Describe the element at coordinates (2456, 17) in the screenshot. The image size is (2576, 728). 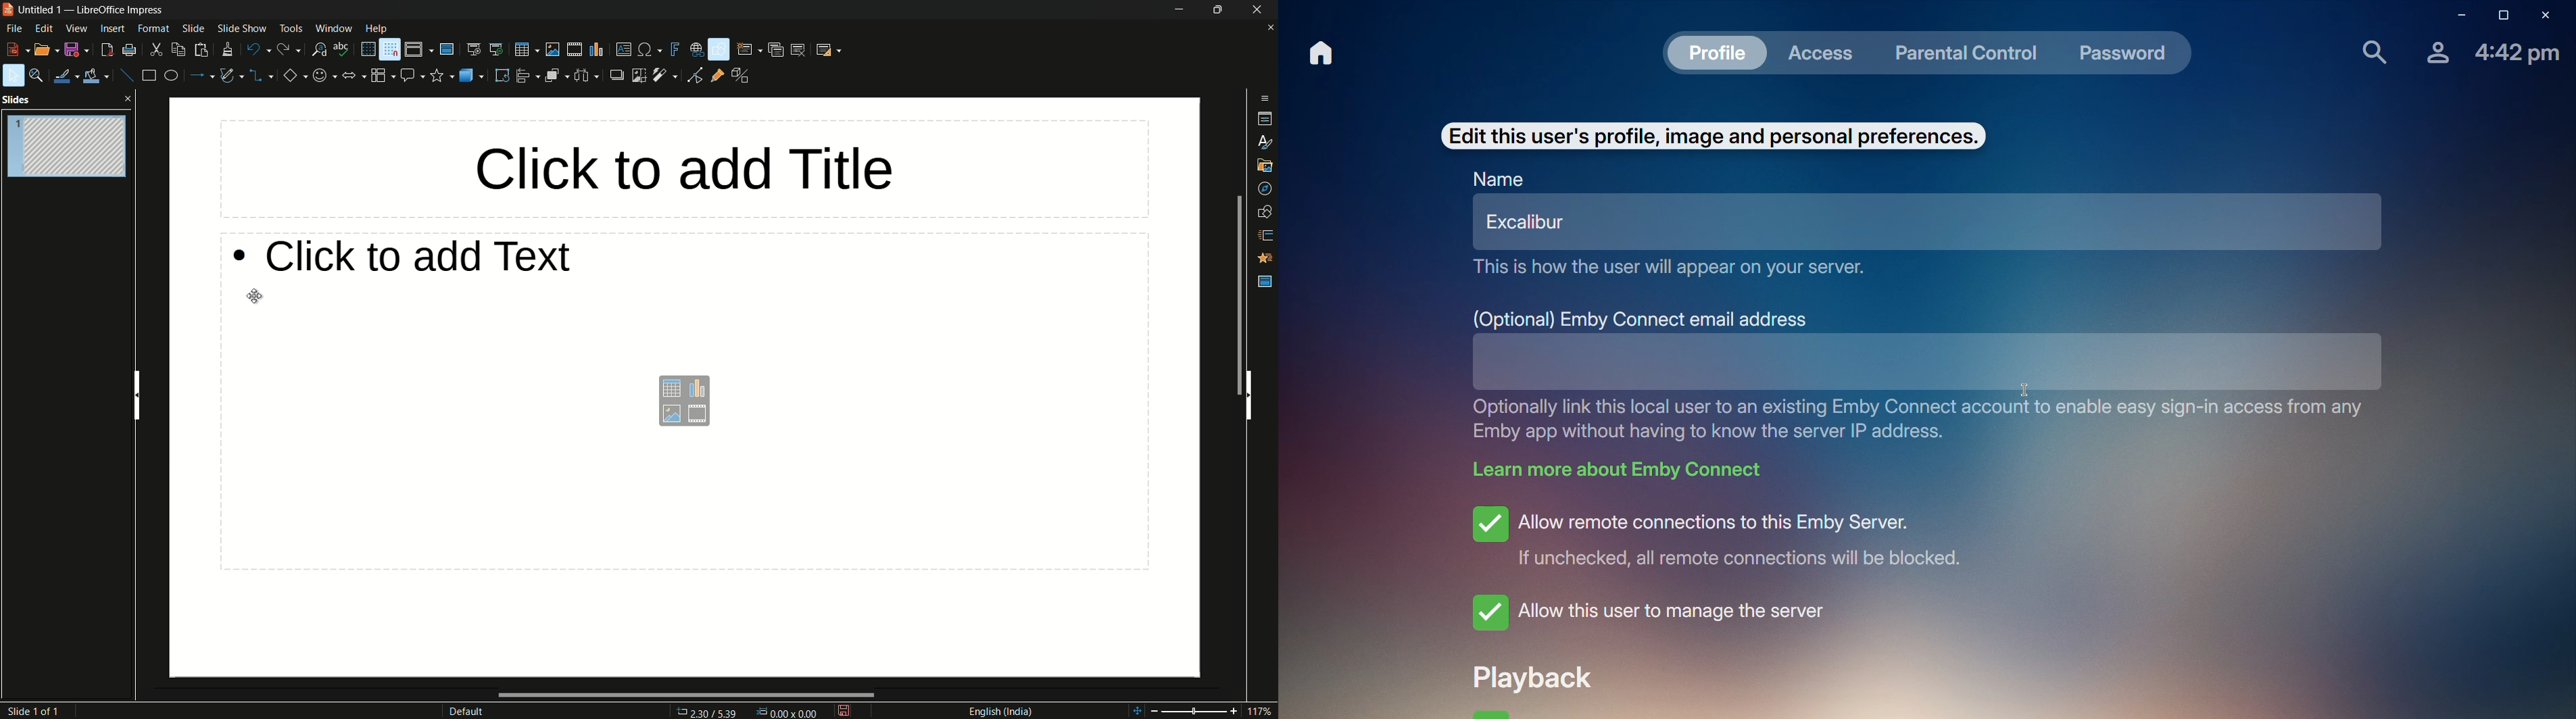
I see `Minimize` at that location.